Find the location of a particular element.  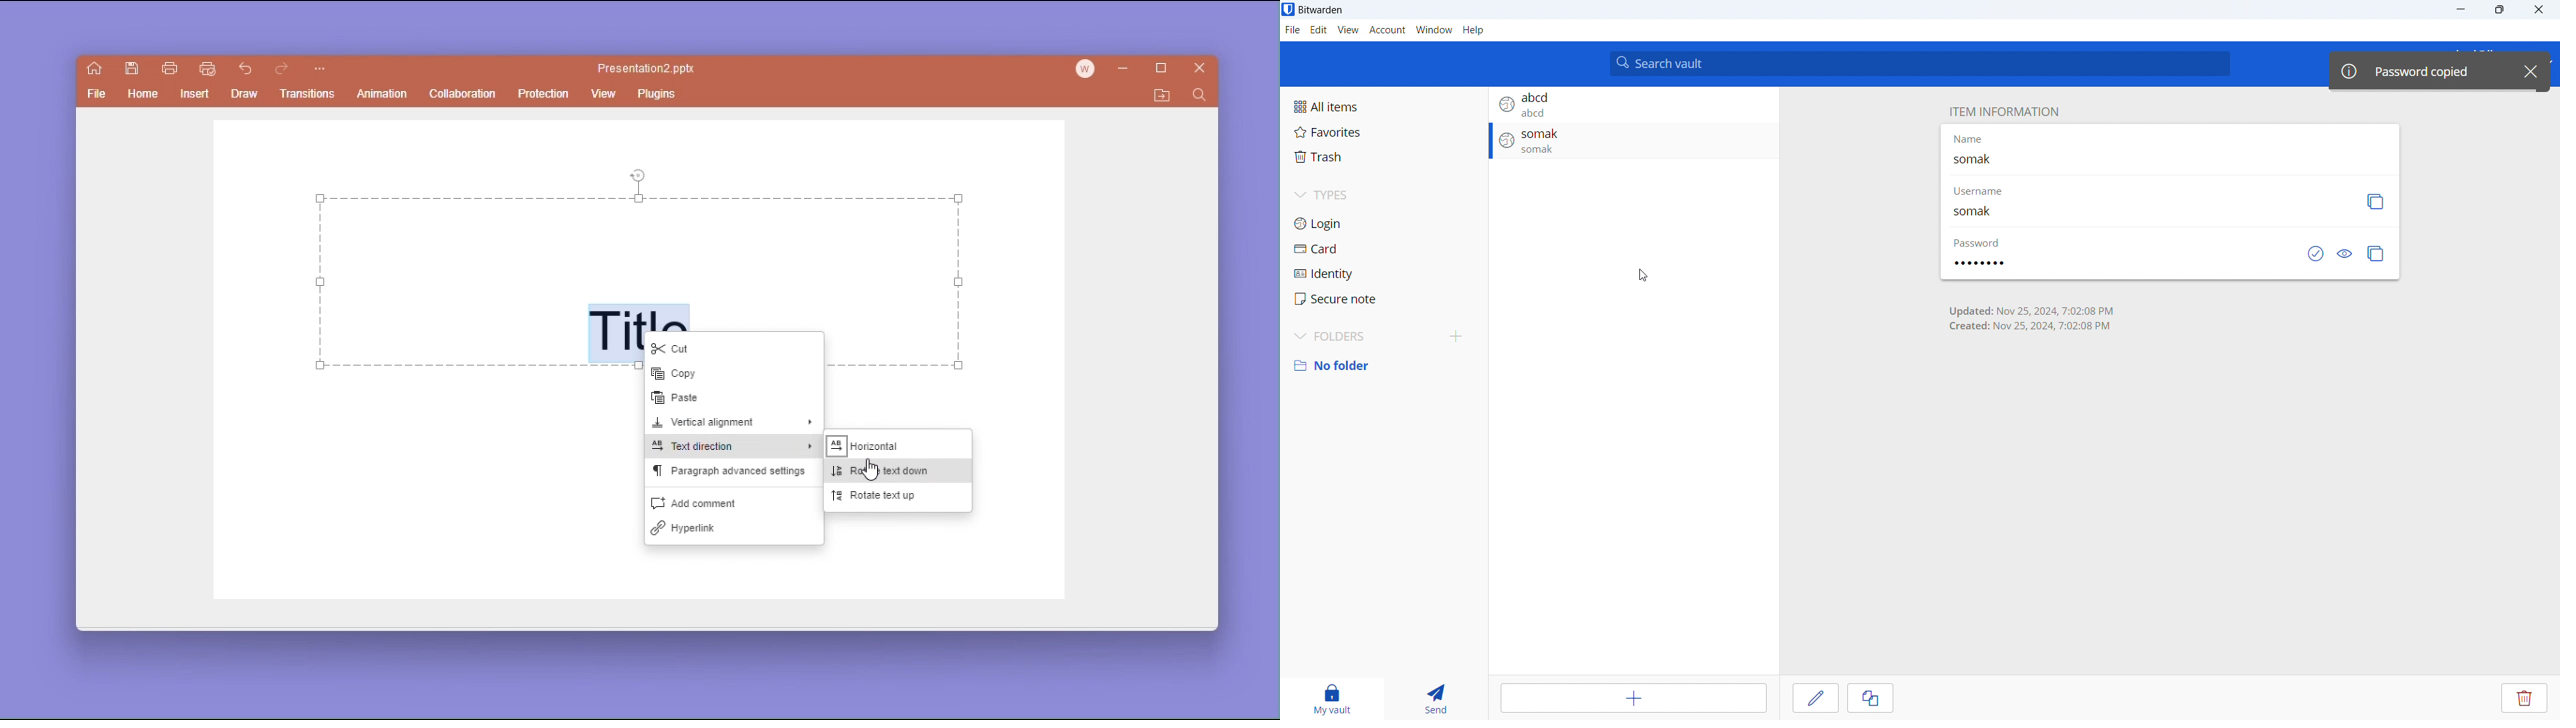

secure note is located at coordinates (1383, 299).